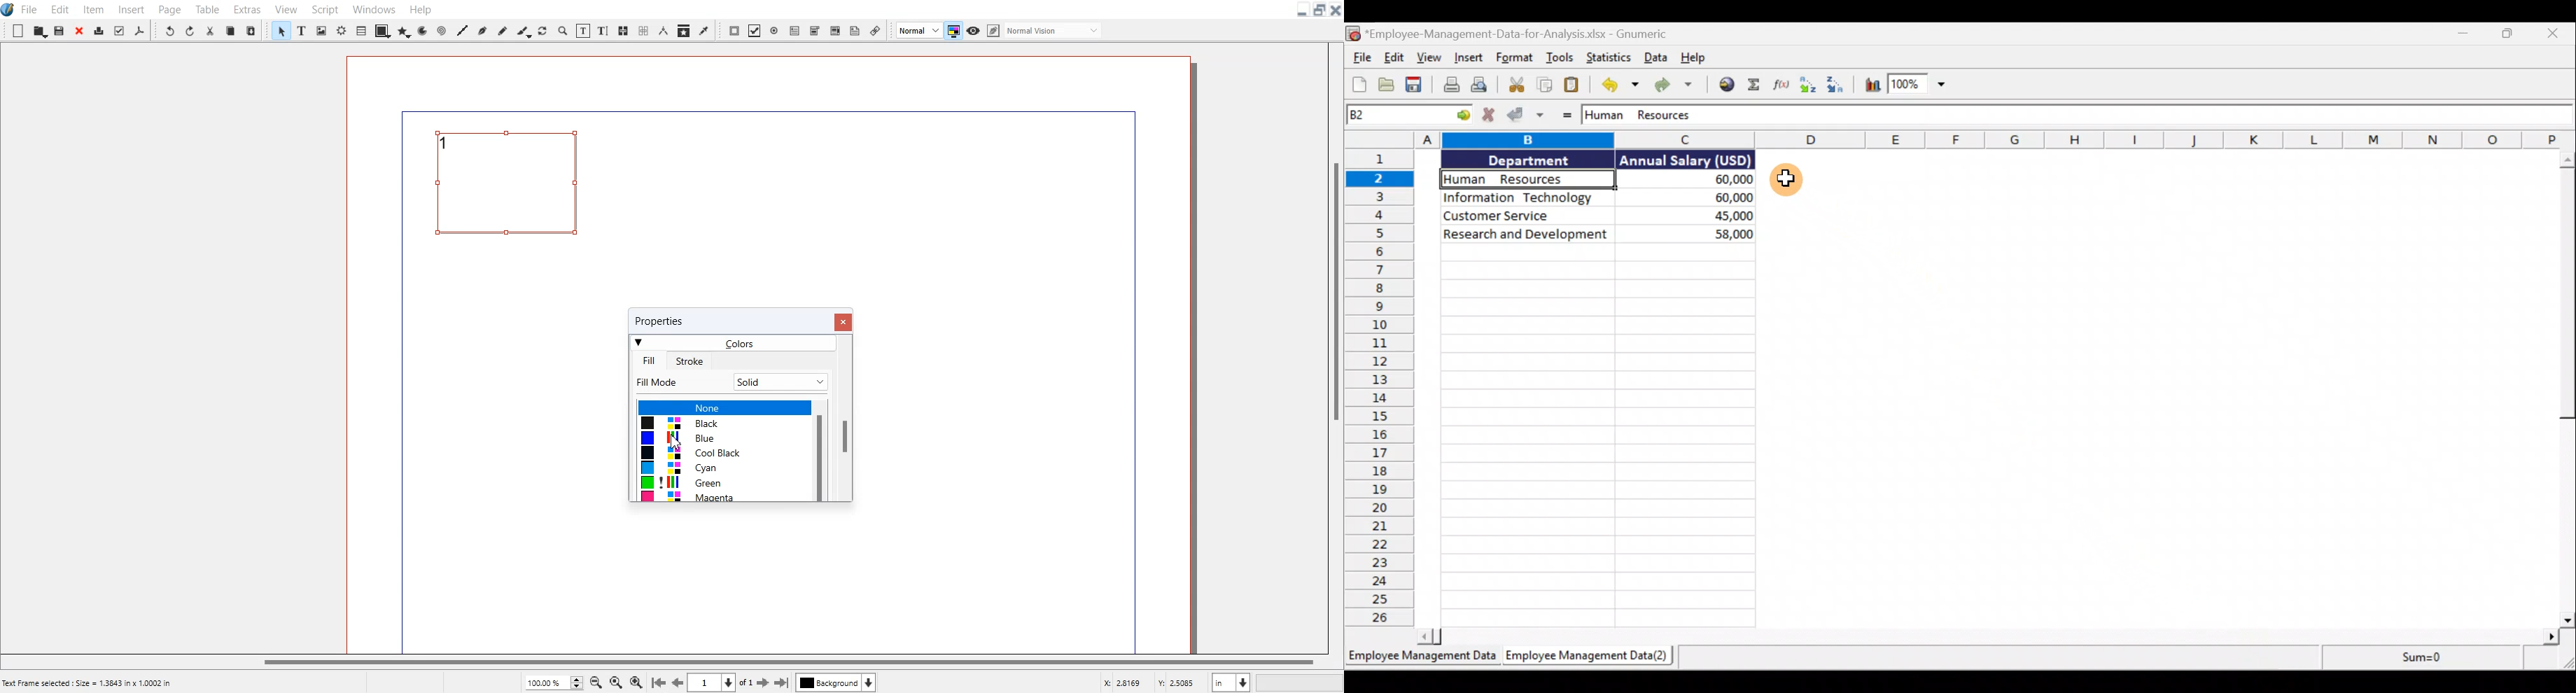 Image resolution: width=2576 pixels, height=700 pixels. Describe the element at coordinates (720, 682) in the screenshot. I see `Select current page` at that location.